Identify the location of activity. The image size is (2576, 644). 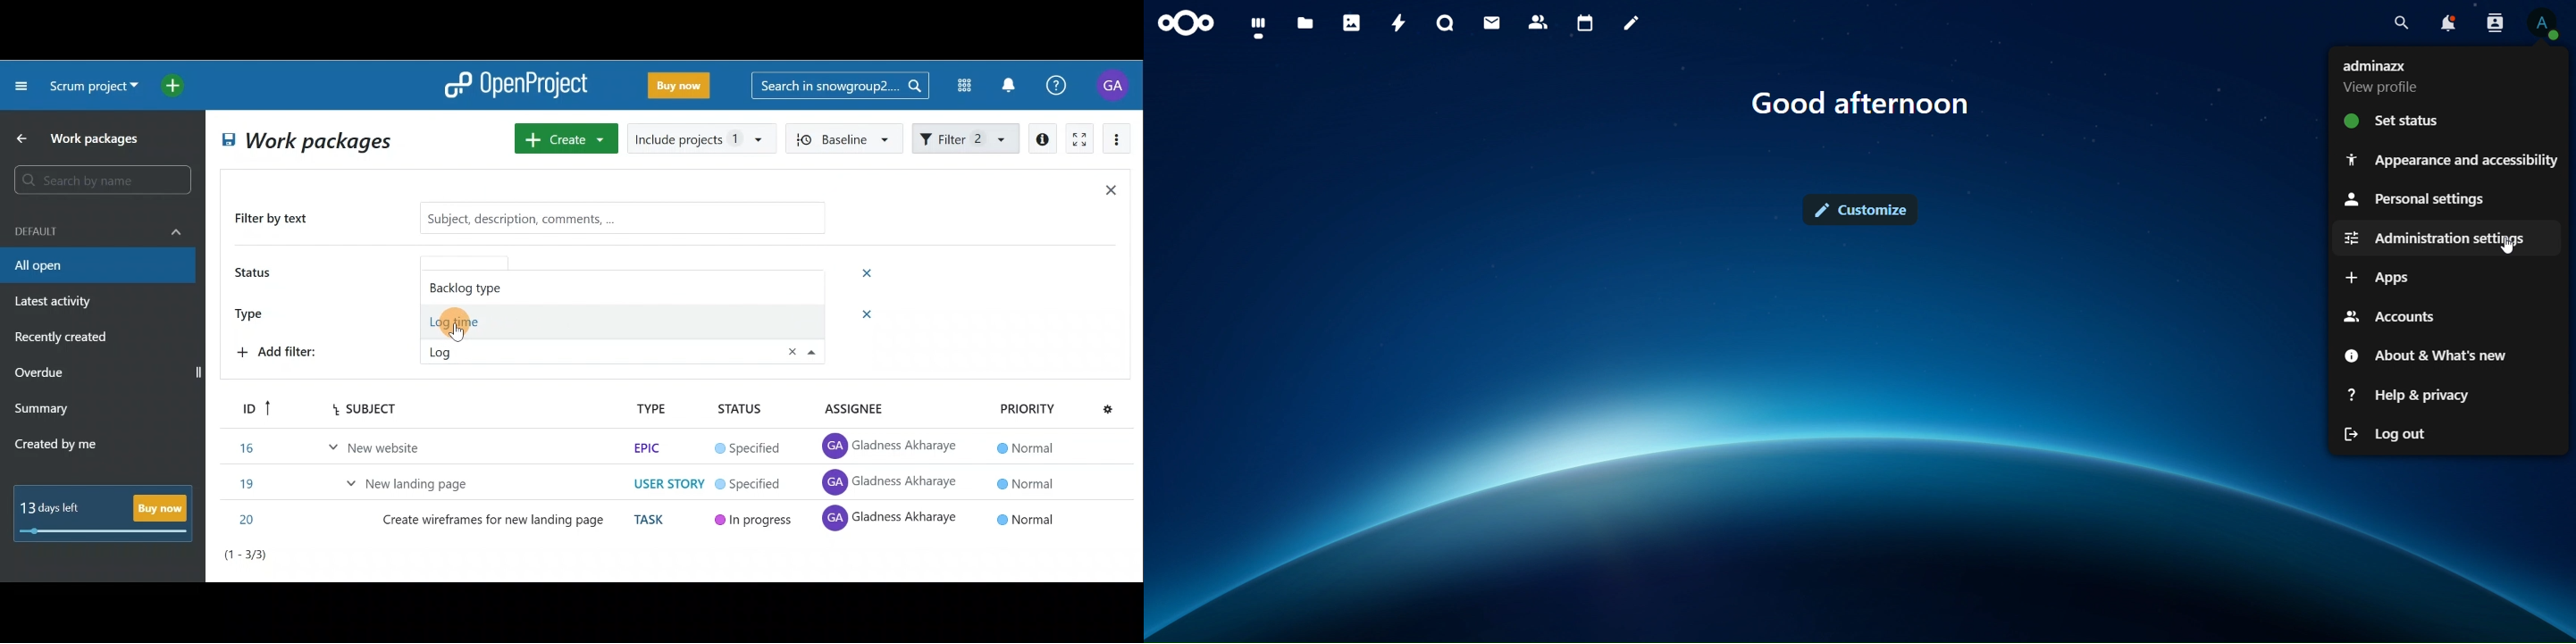
(1397, 24).